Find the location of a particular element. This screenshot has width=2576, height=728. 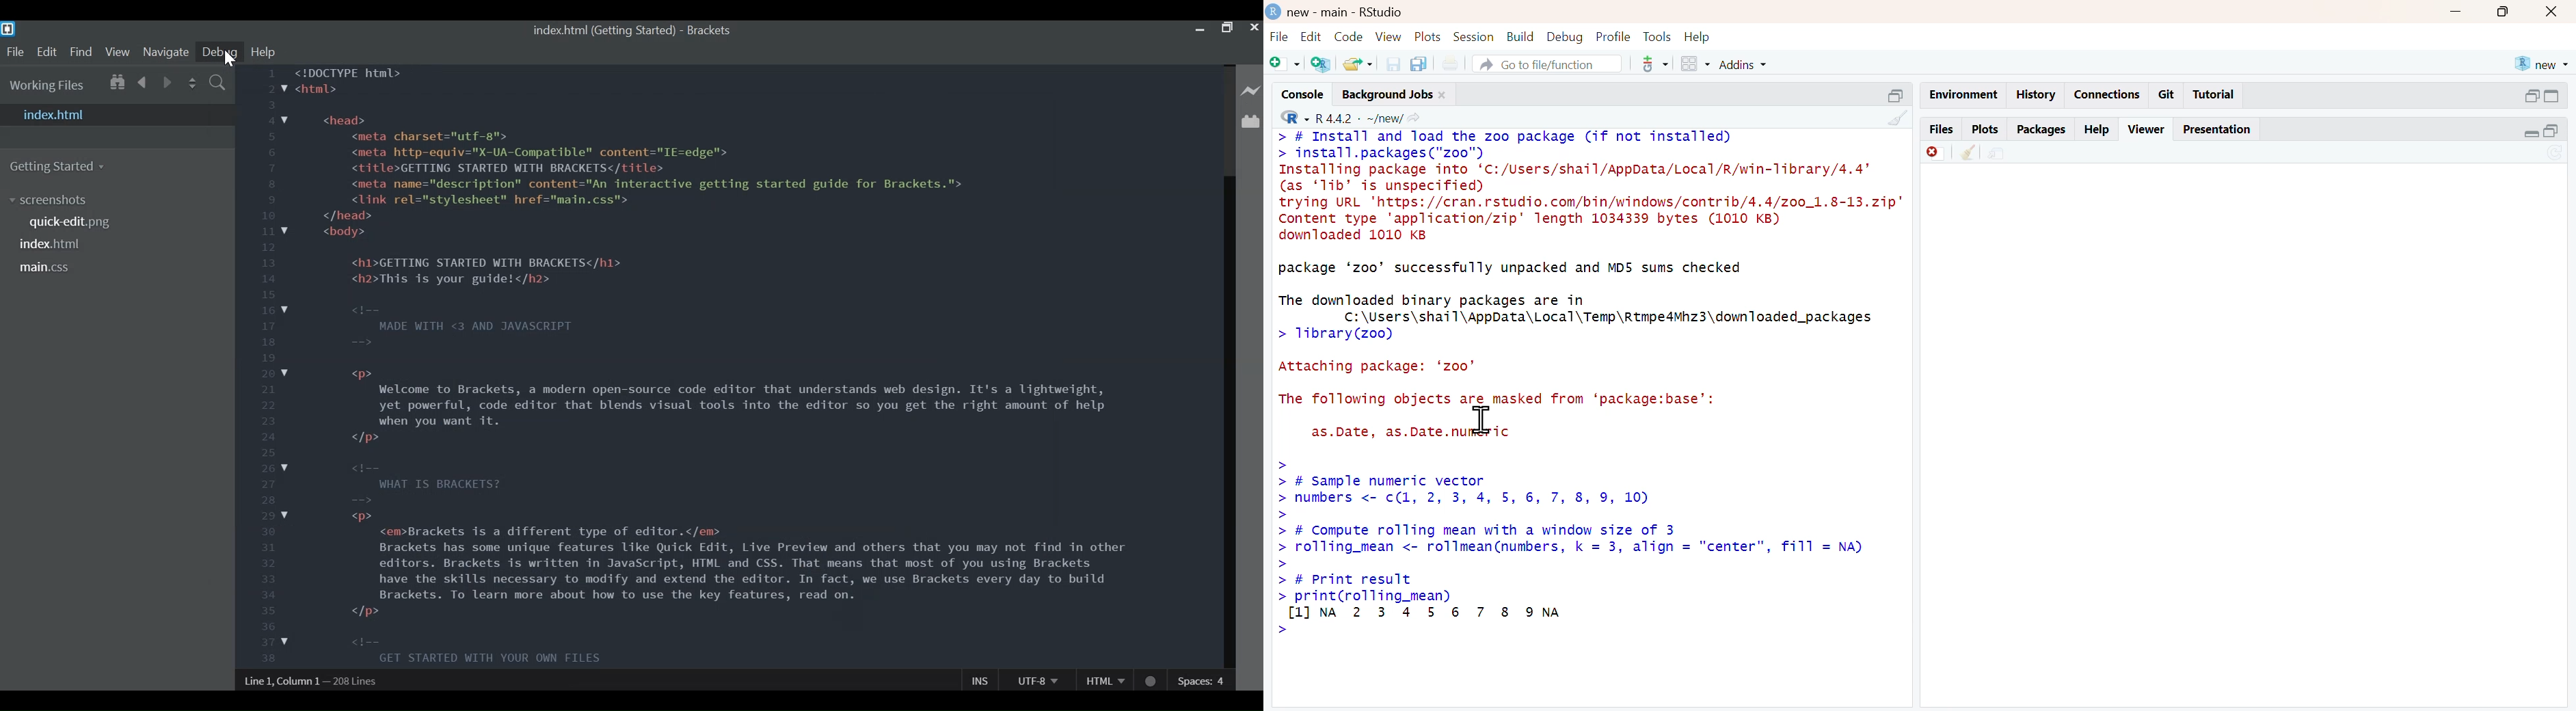

R 4.4.2 ~/new/ is located at coordinates (1360, 118).